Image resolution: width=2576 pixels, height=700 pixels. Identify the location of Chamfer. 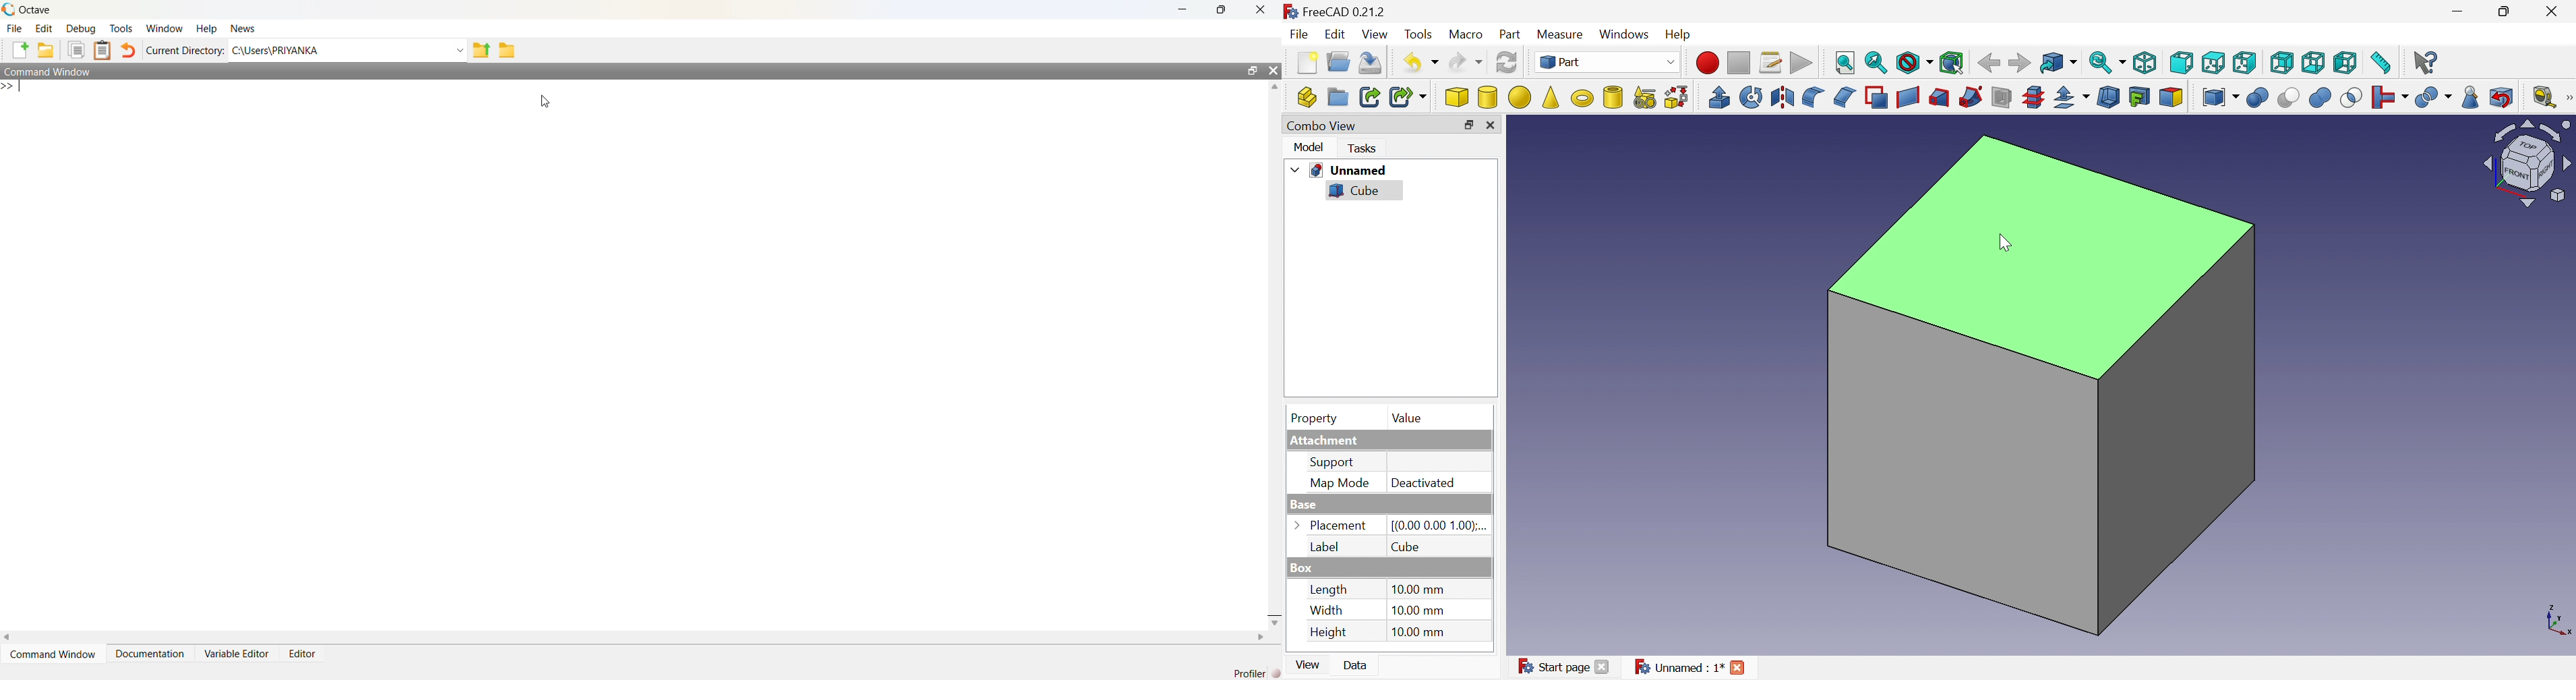
(1847, 97).